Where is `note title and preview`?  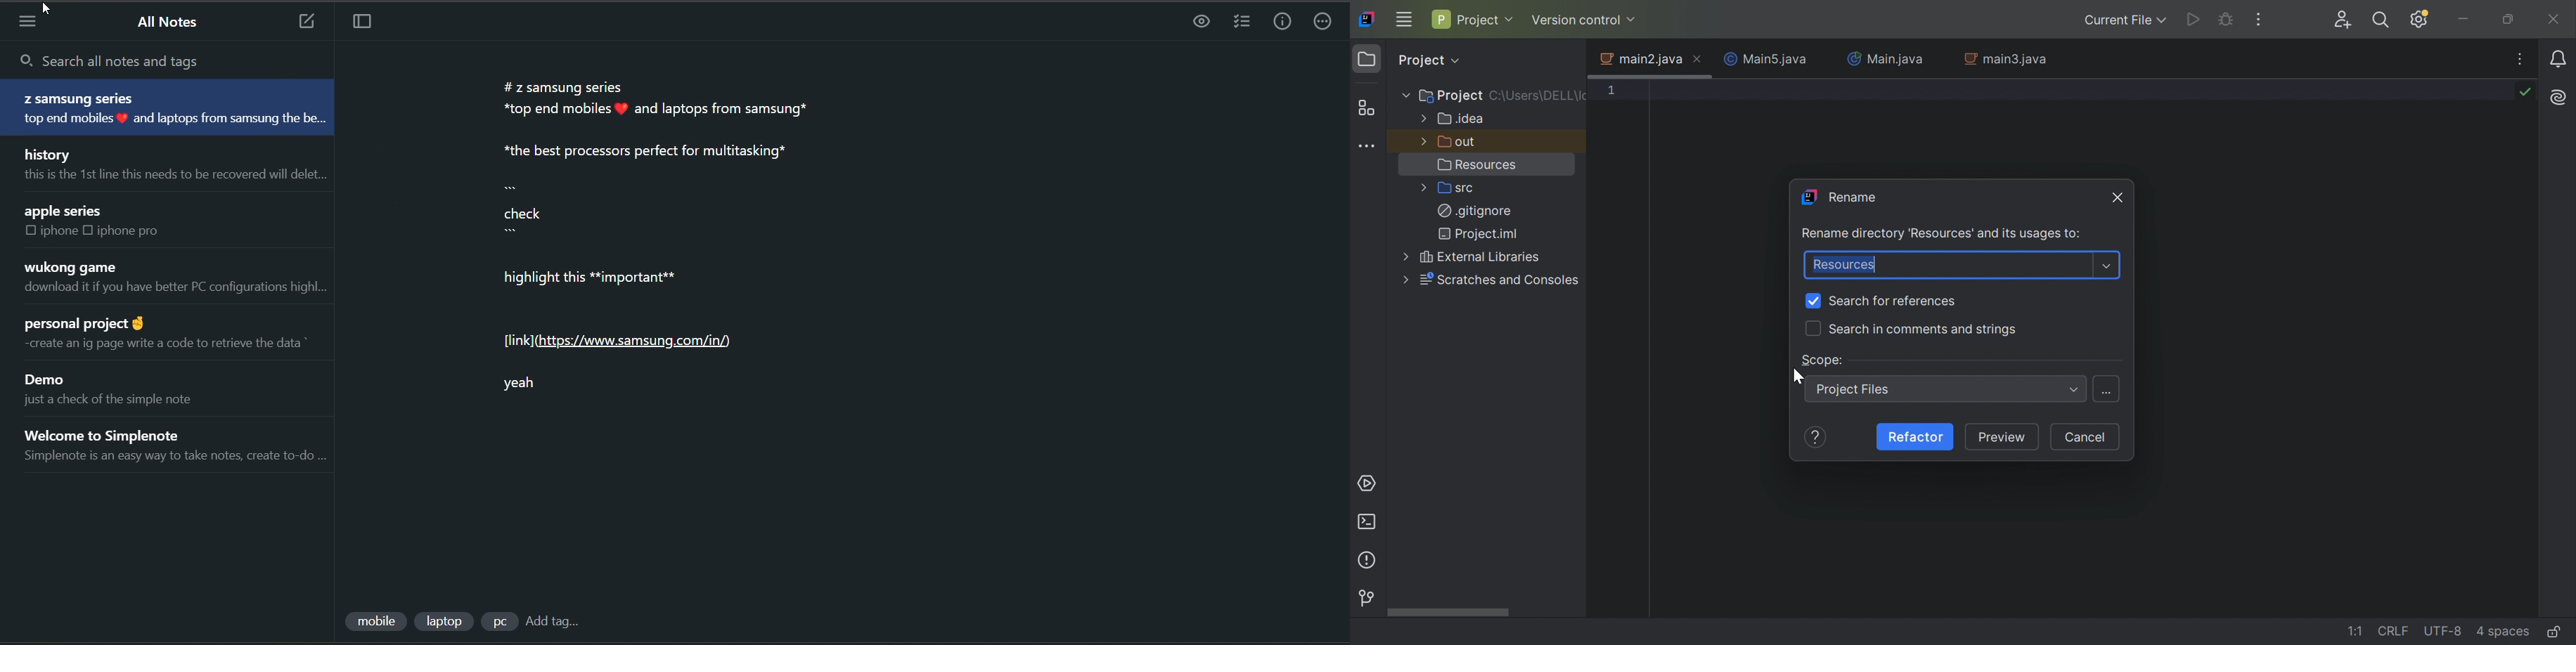
note title and preview is located at coordinates (113, 390).